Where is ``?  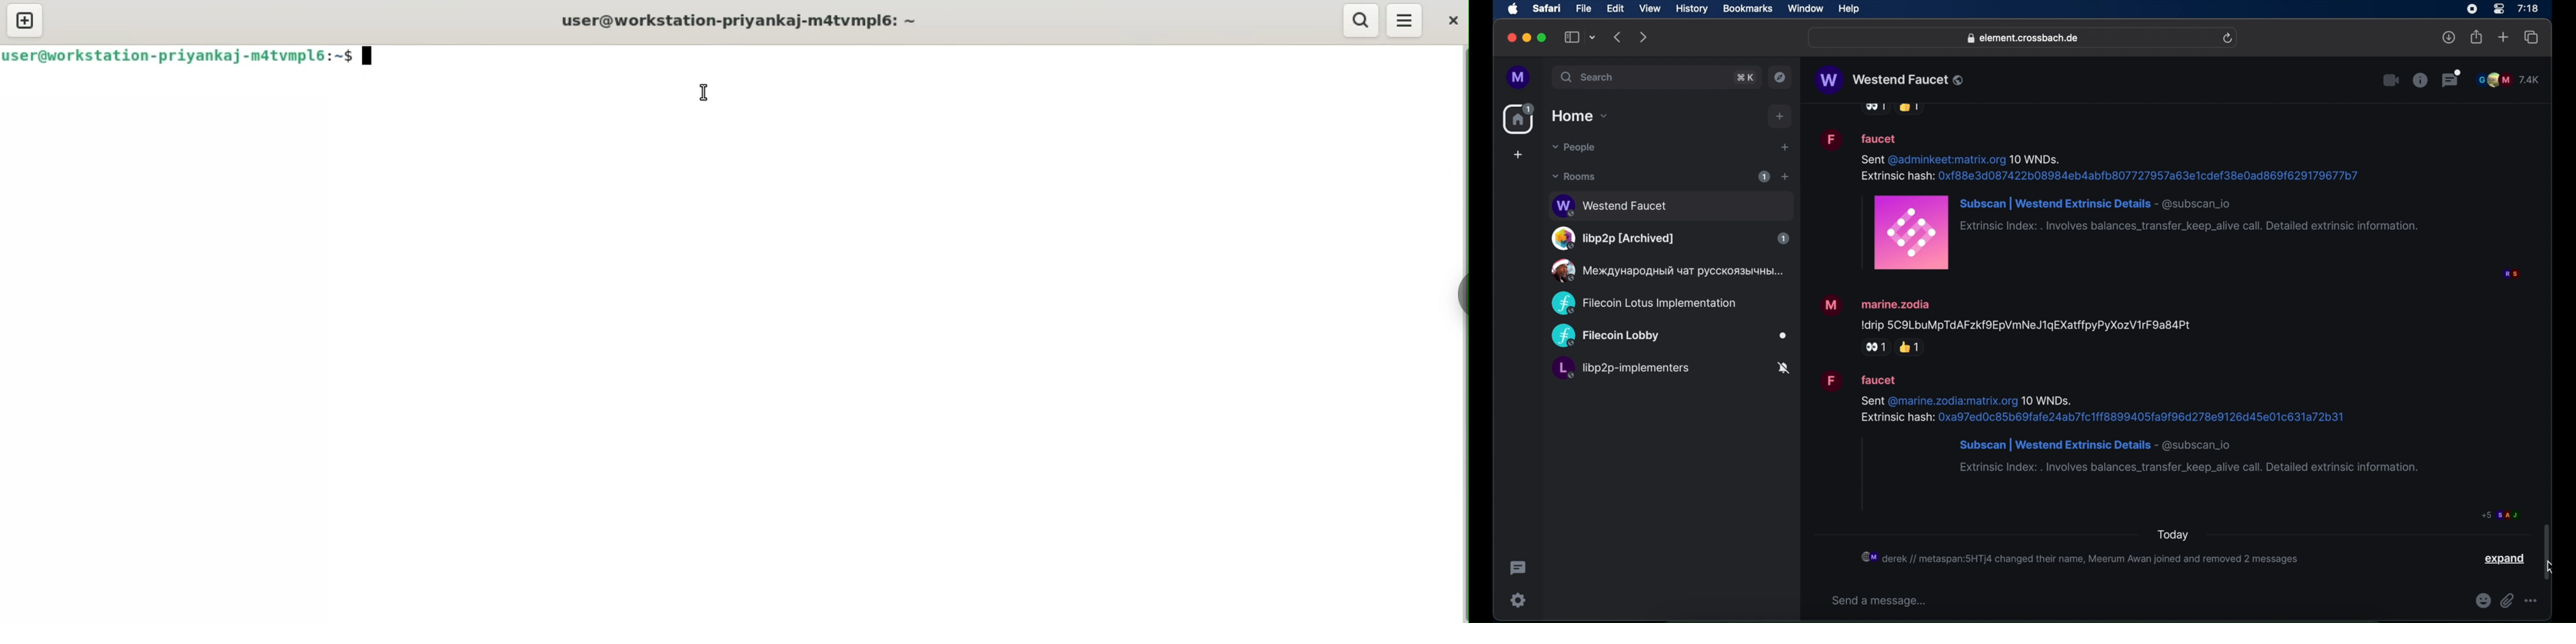  is located at coordinates (1575, 148).